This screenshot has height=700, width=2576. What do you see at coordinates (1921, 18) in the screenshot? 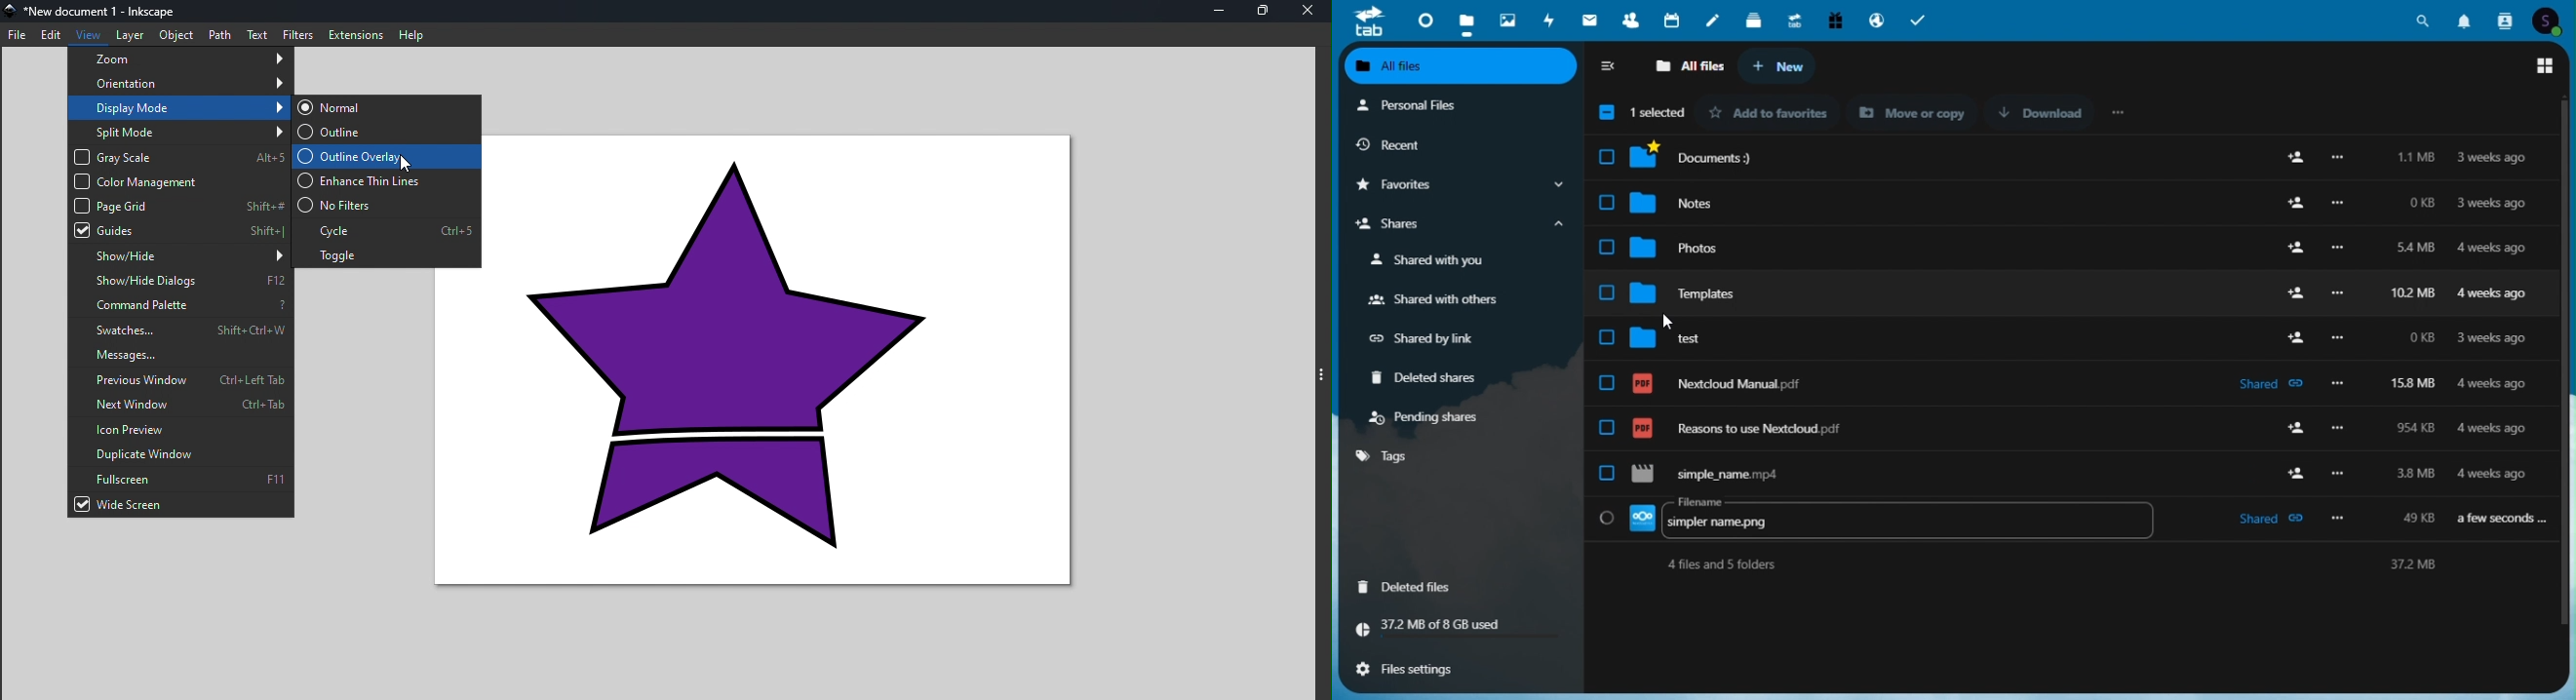
I see `tasks` at bounding box center [1921, 18].